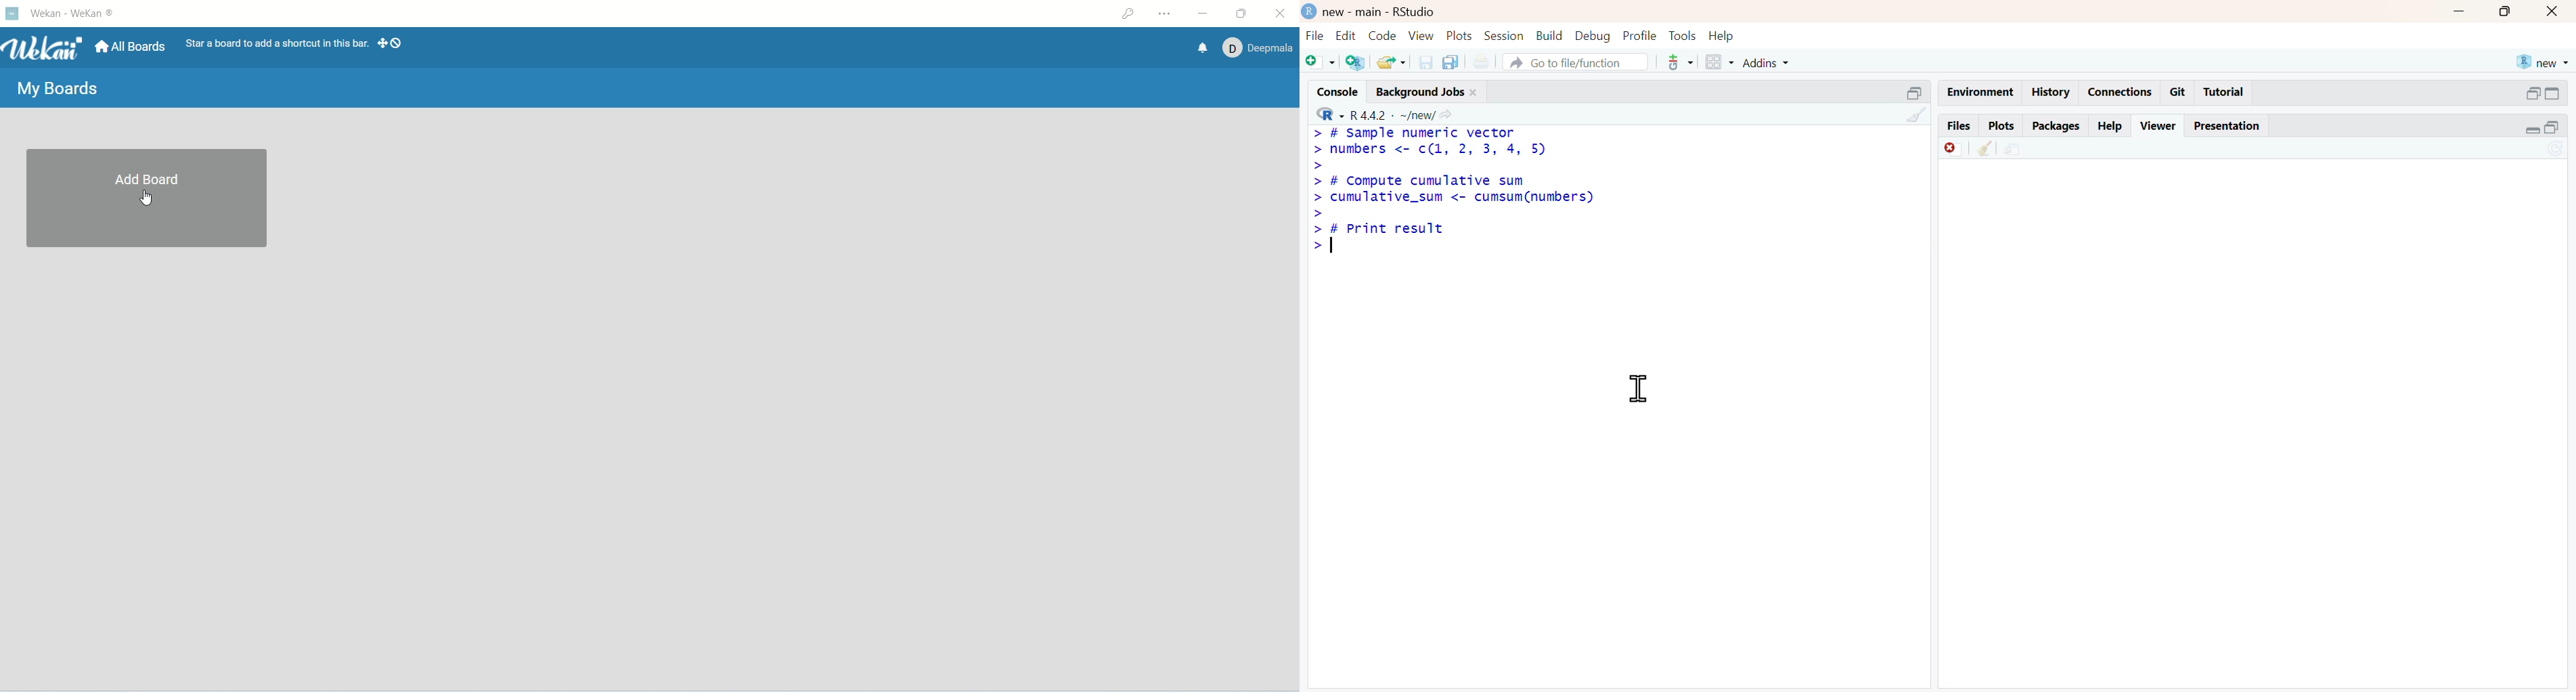  I want to click on tools, so click(1683, 35).